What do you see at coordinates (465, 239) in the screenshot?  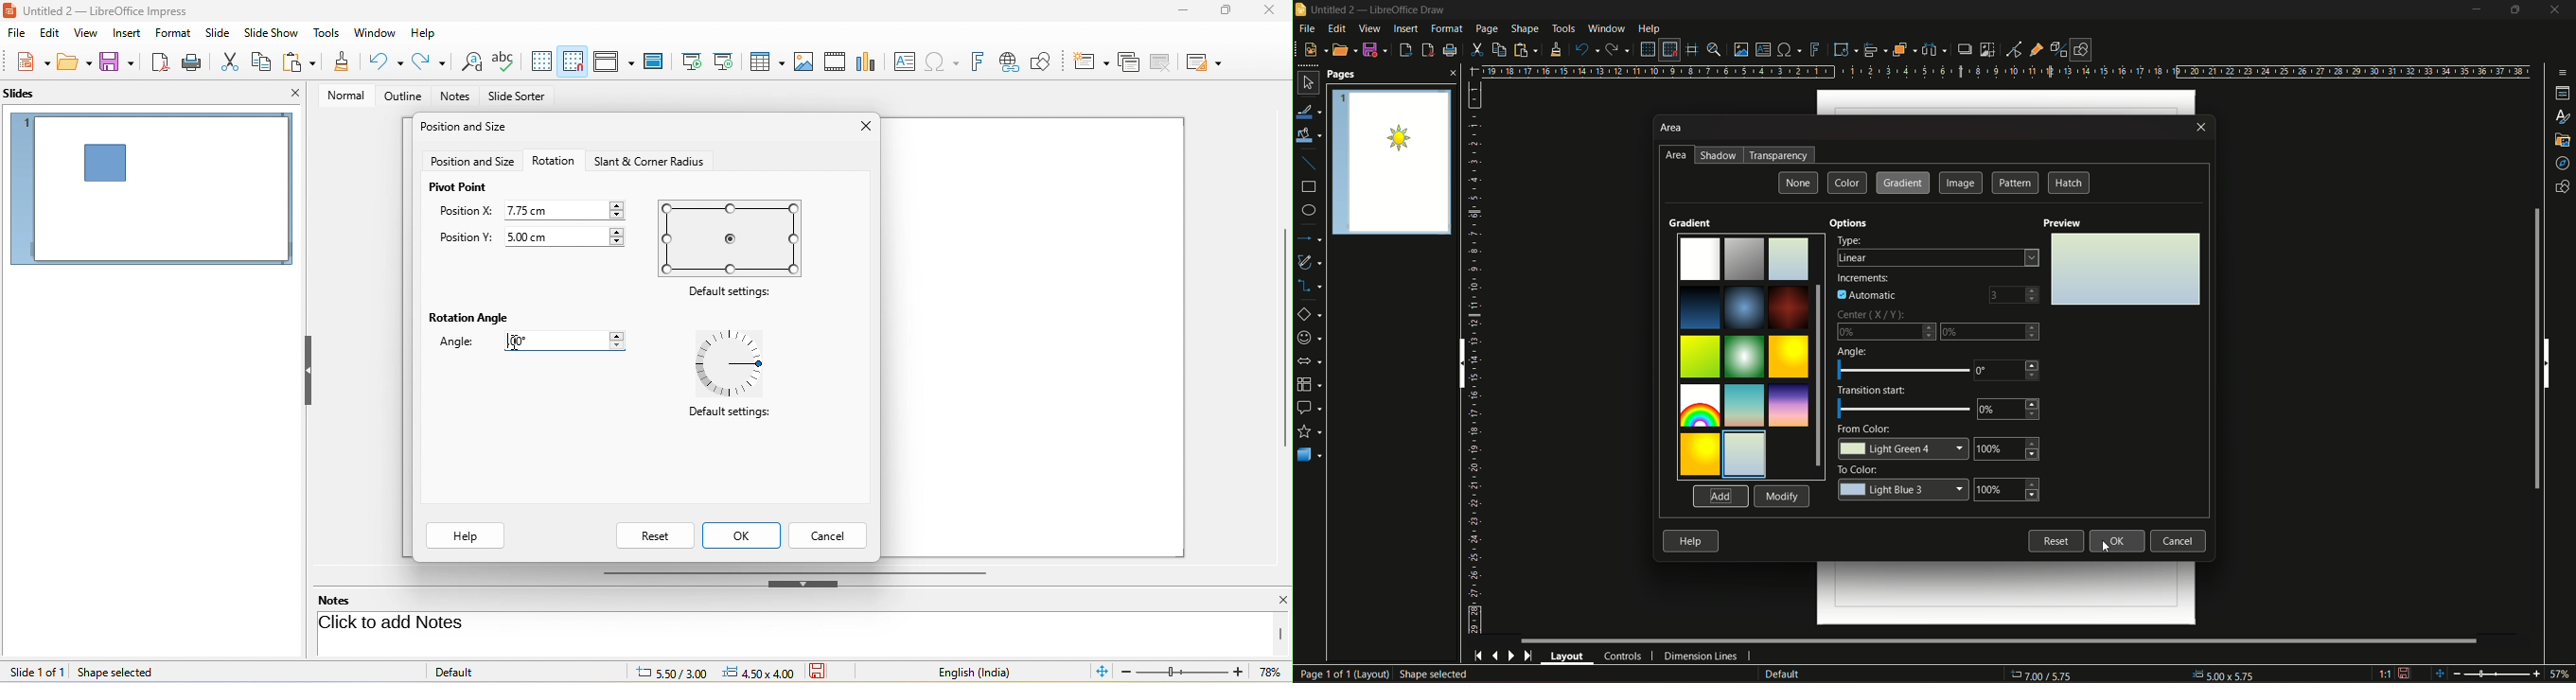 I see `position y` at bounding box center [465, 239].